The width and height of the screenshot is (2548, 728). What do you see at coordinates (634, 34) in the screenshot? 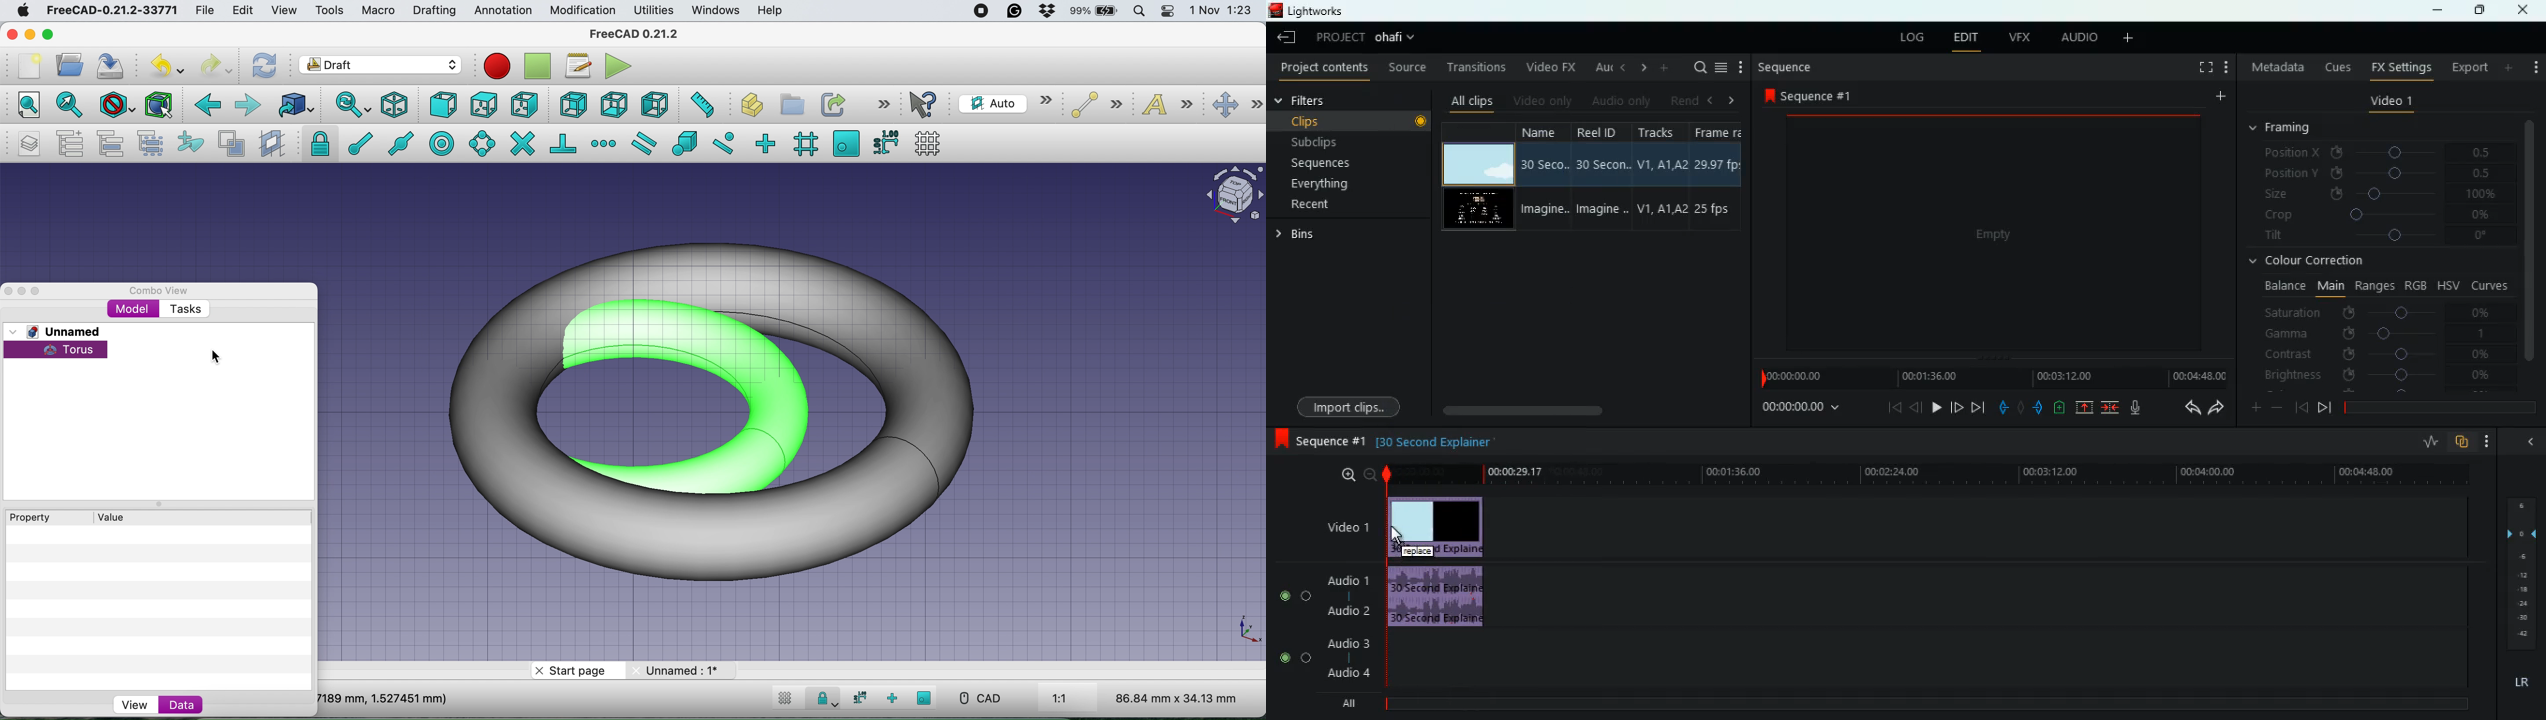
I see `freeCAD 0.21.2` at bounding box center [634, 34].